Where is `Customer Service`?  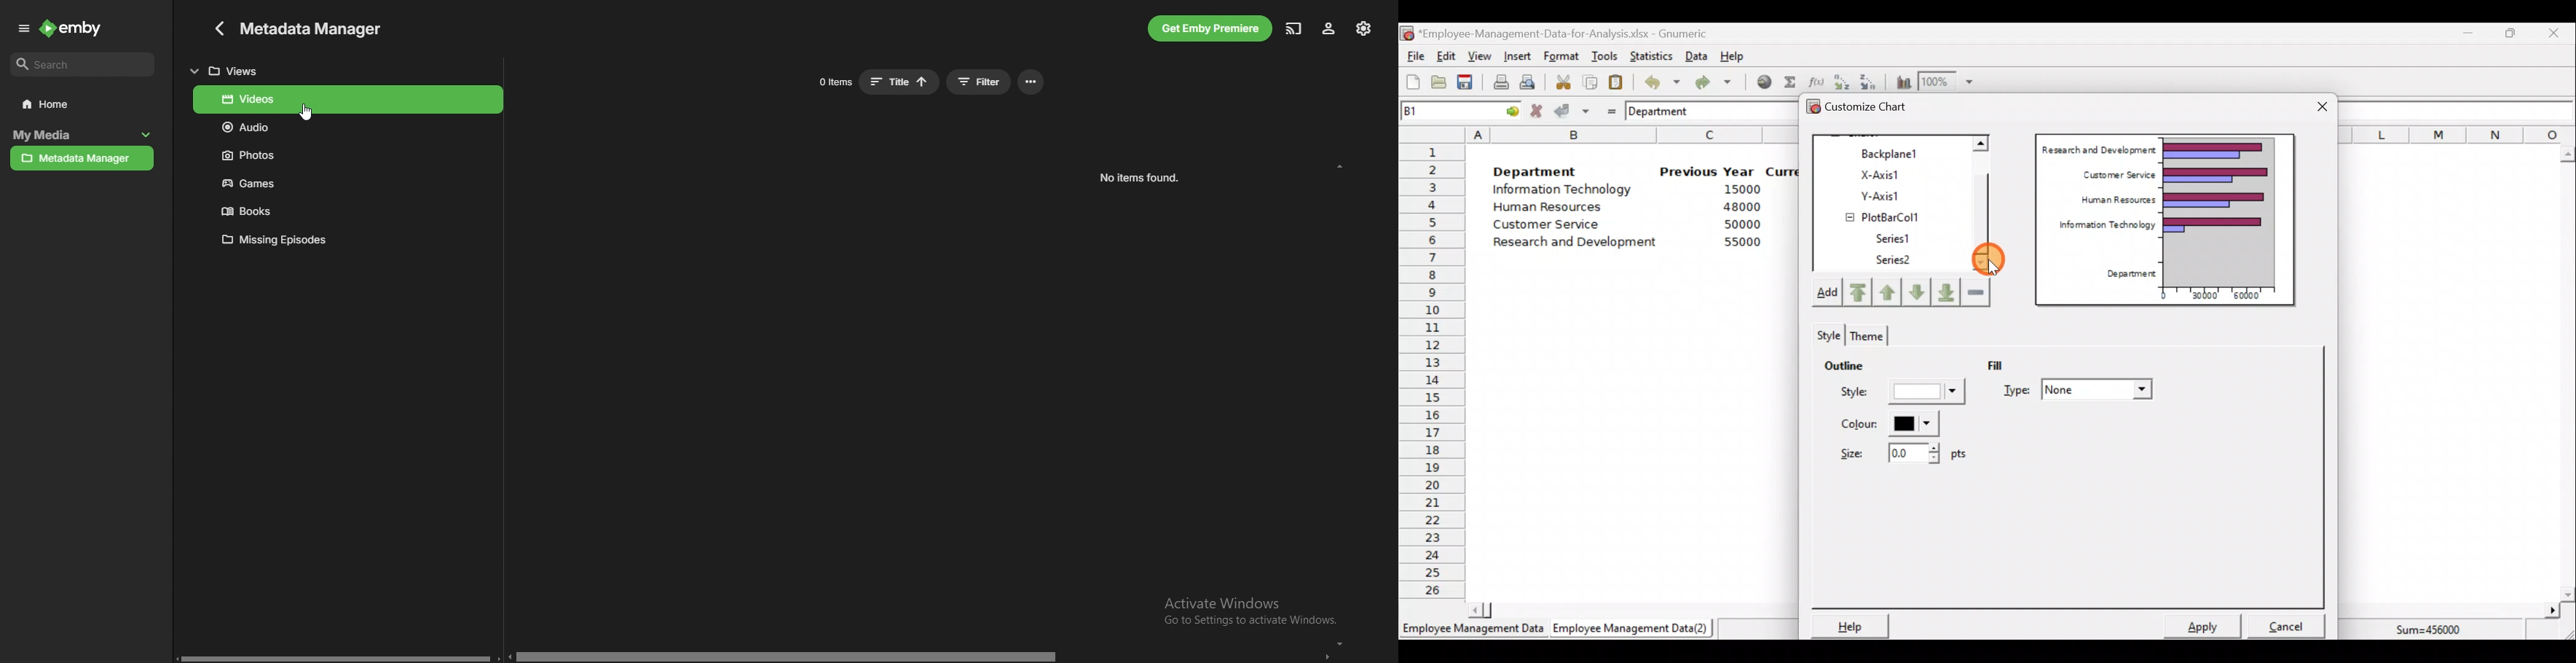 Customer Service is located at coordinates (2116, 173).